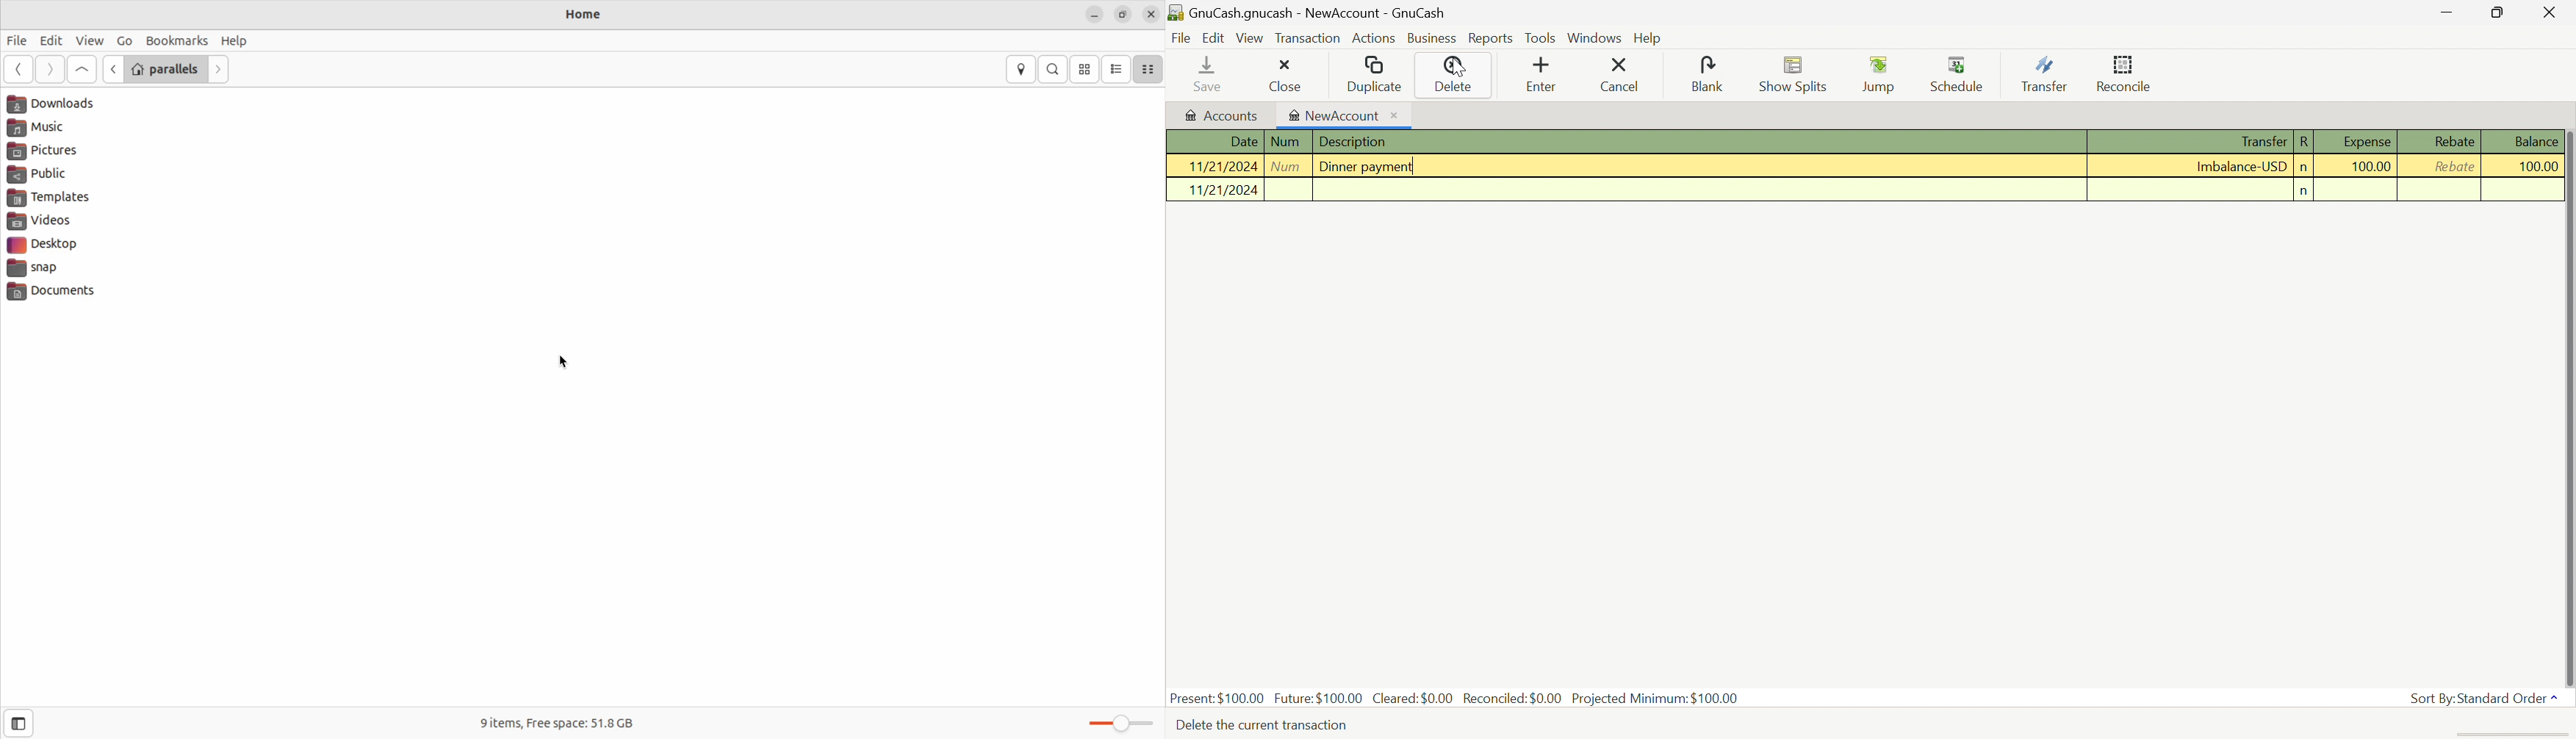 The height and width of the screenshot is (756, 2576). Describe the element at coordinates (2537, 168) in the screenshot. I see `100.00` at that location.